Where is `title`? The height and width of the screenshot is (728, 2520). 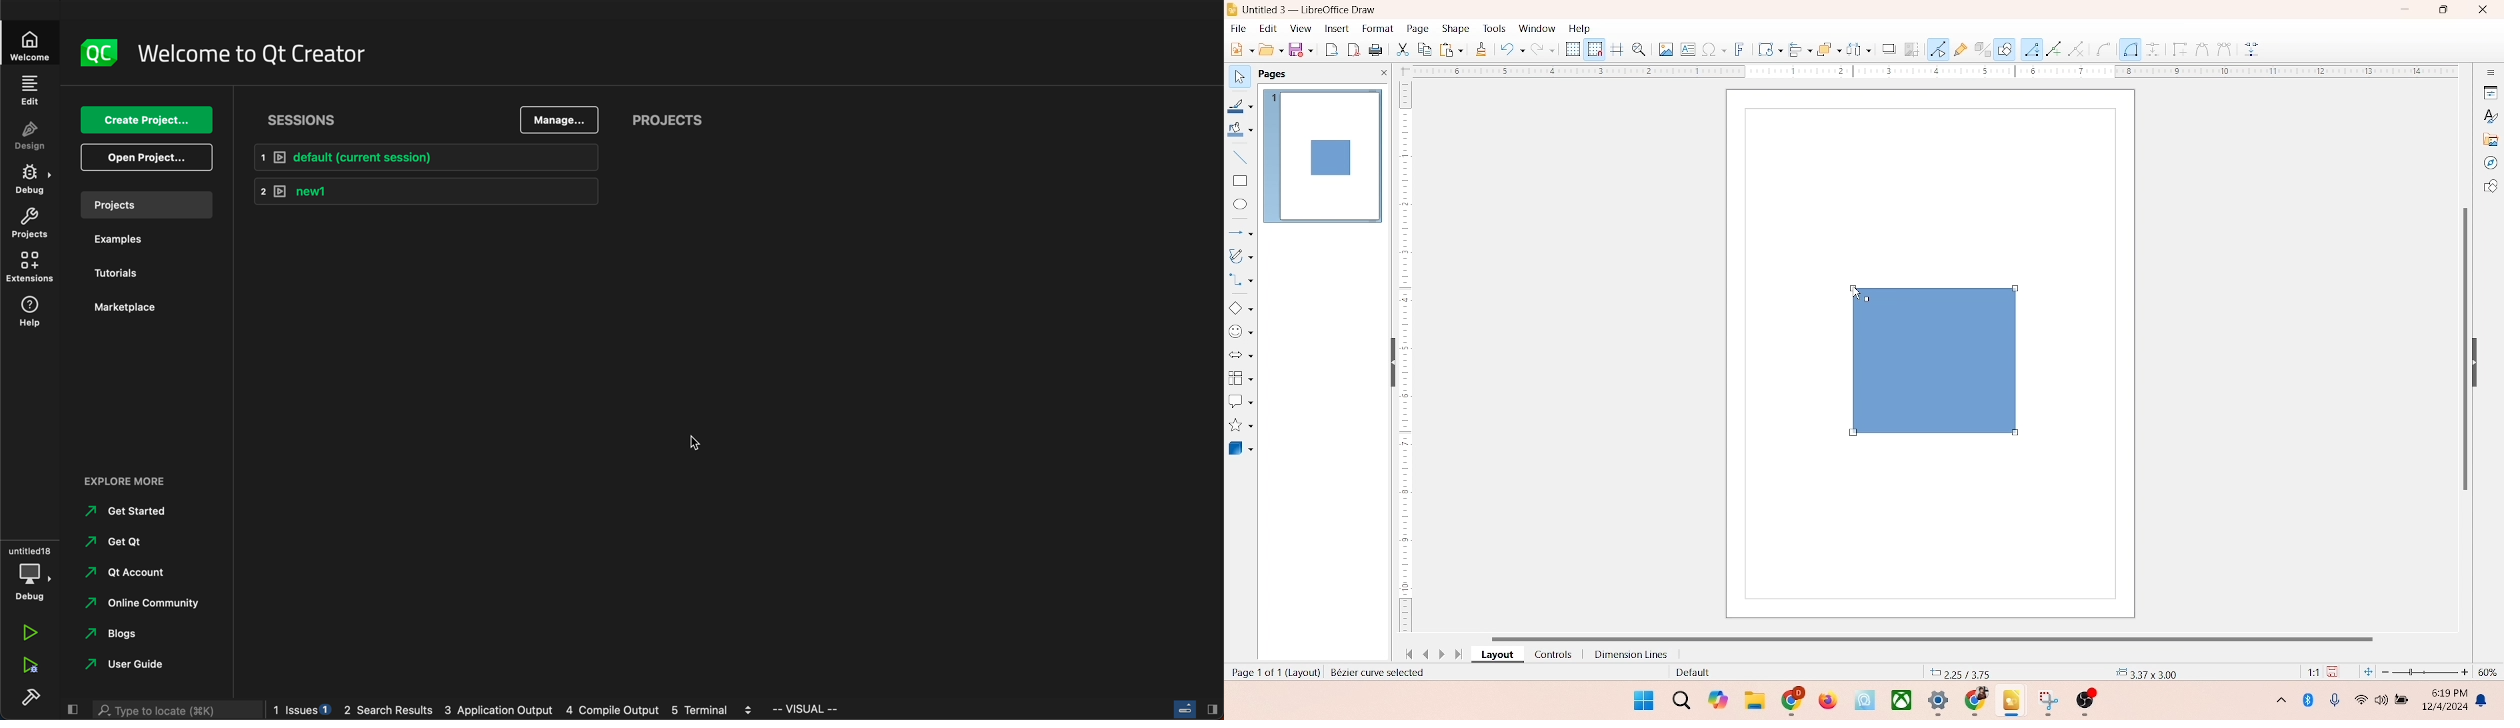 title is located at coordinates (1311, 8).